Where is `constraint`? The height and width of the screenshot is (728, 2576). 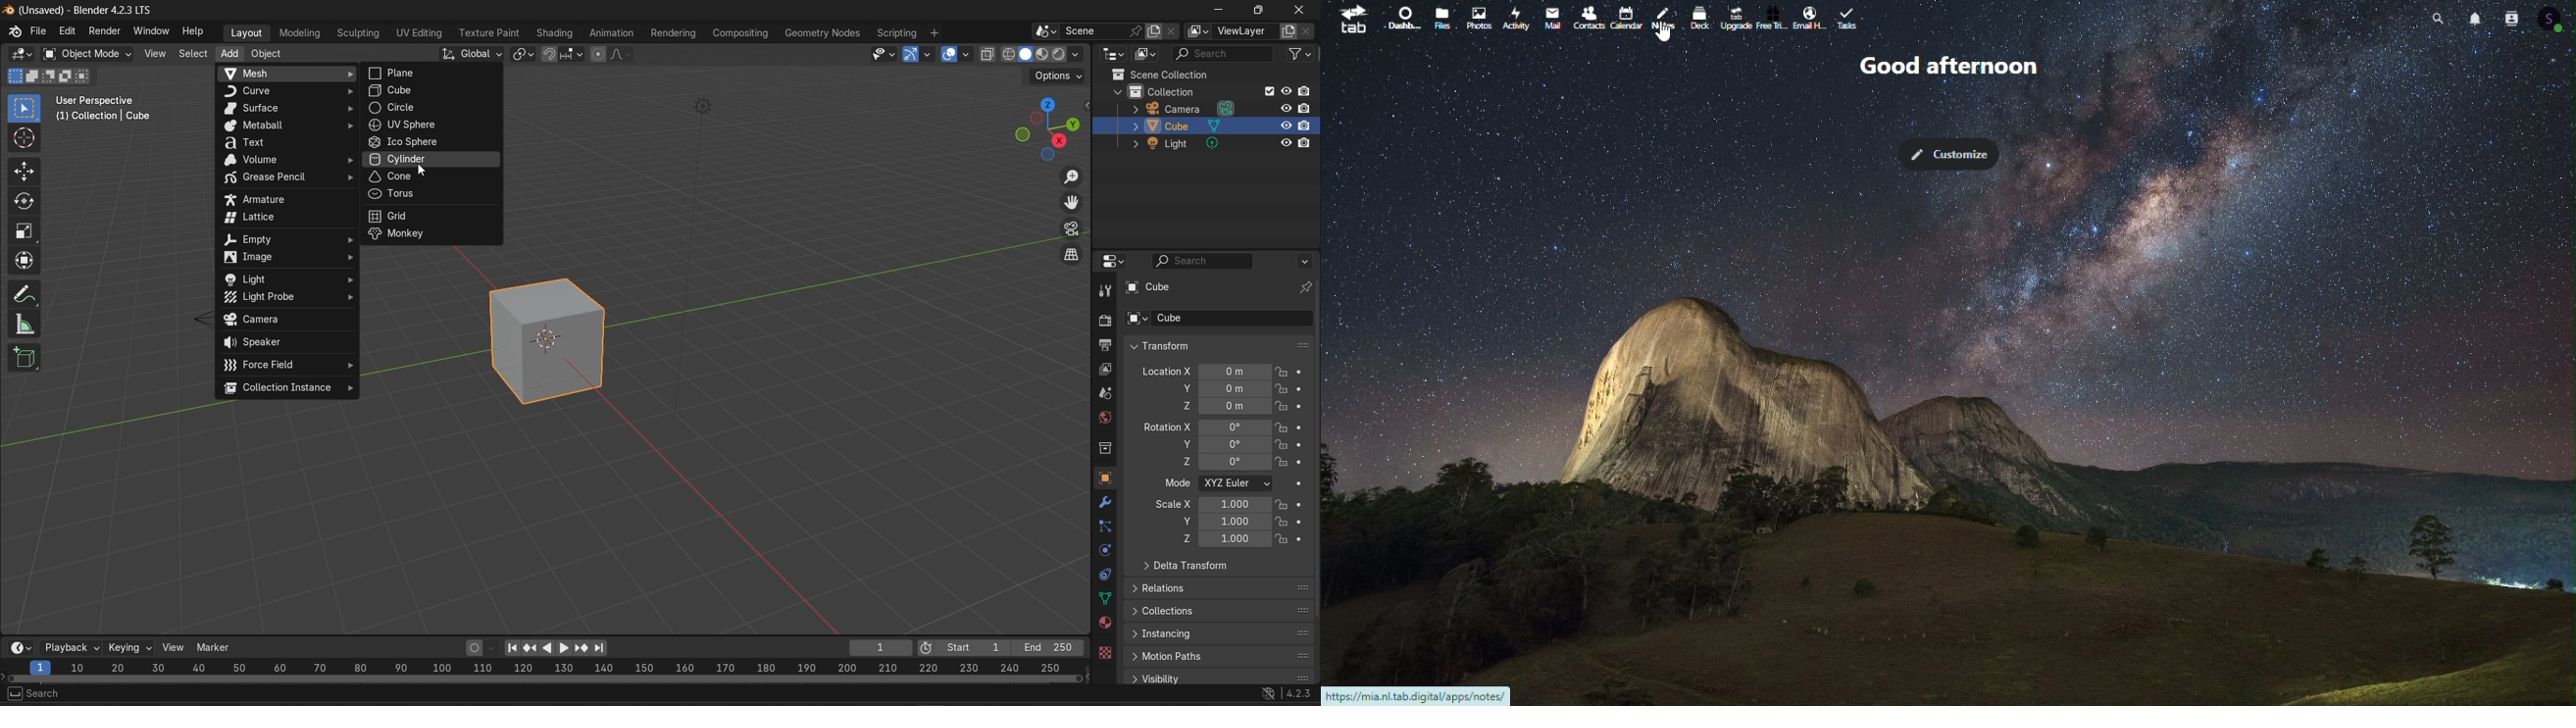
constraint is located at coordinates (1105, 575).